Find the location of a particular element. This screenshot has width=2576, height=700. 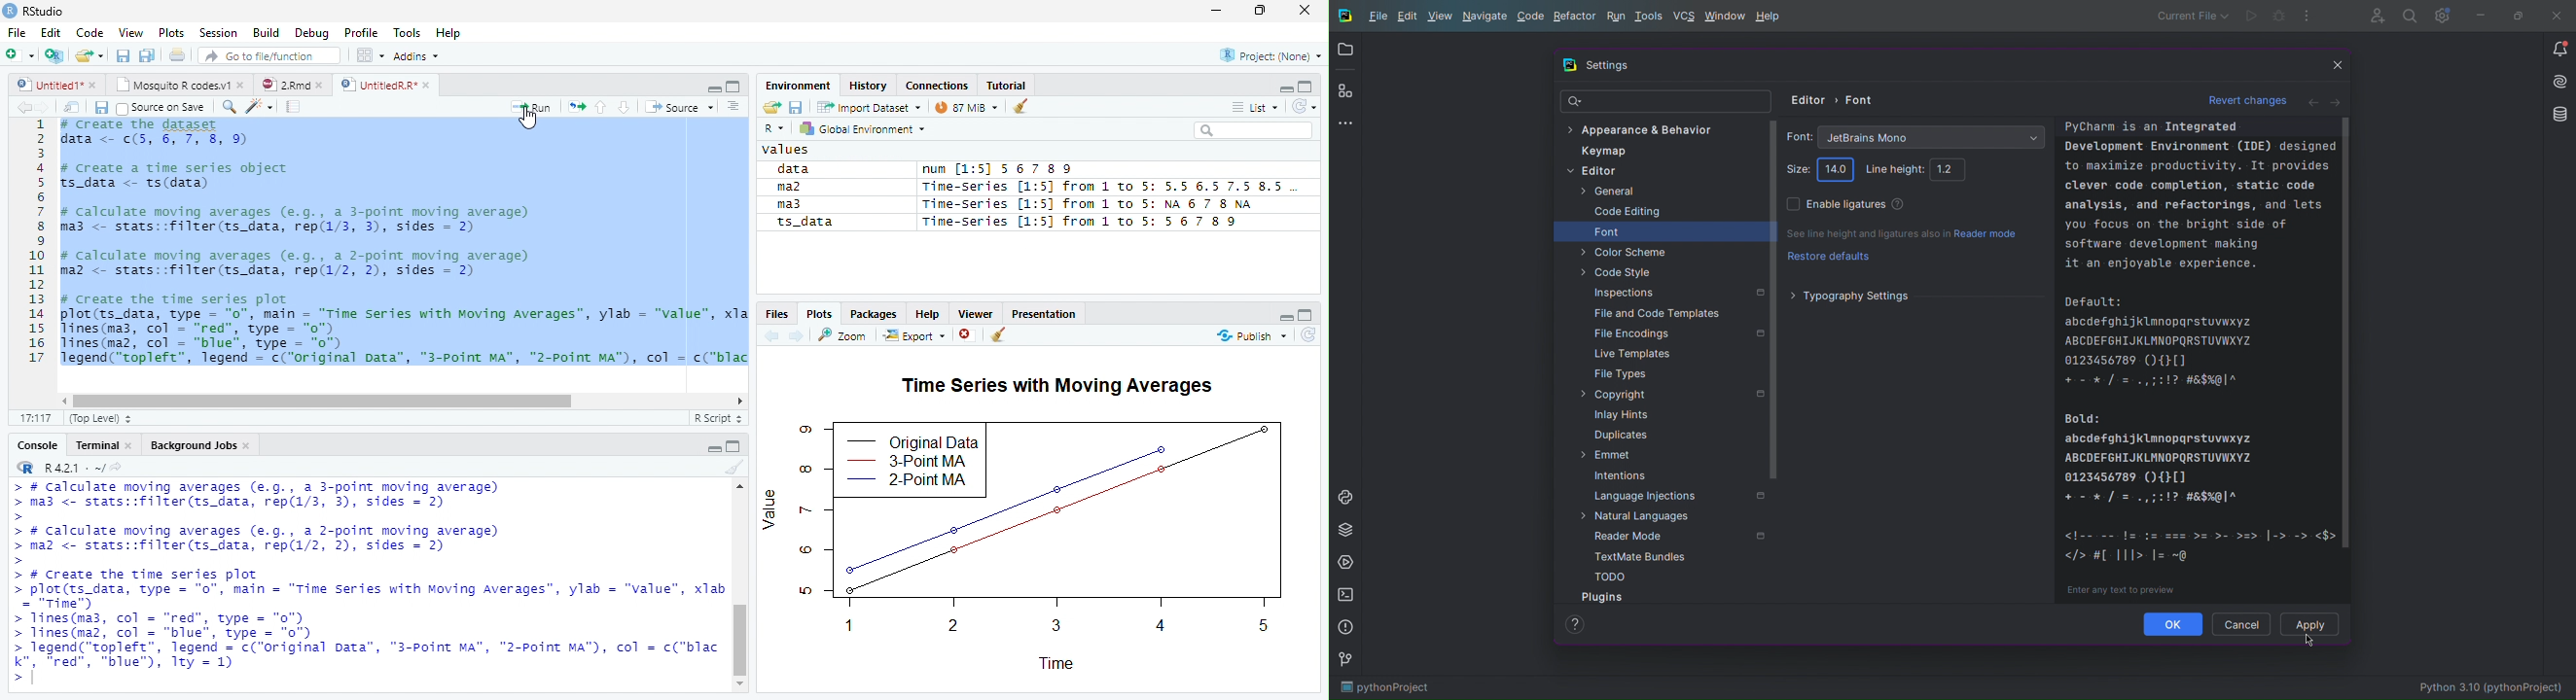

clear is located at coordinates (997, 336).